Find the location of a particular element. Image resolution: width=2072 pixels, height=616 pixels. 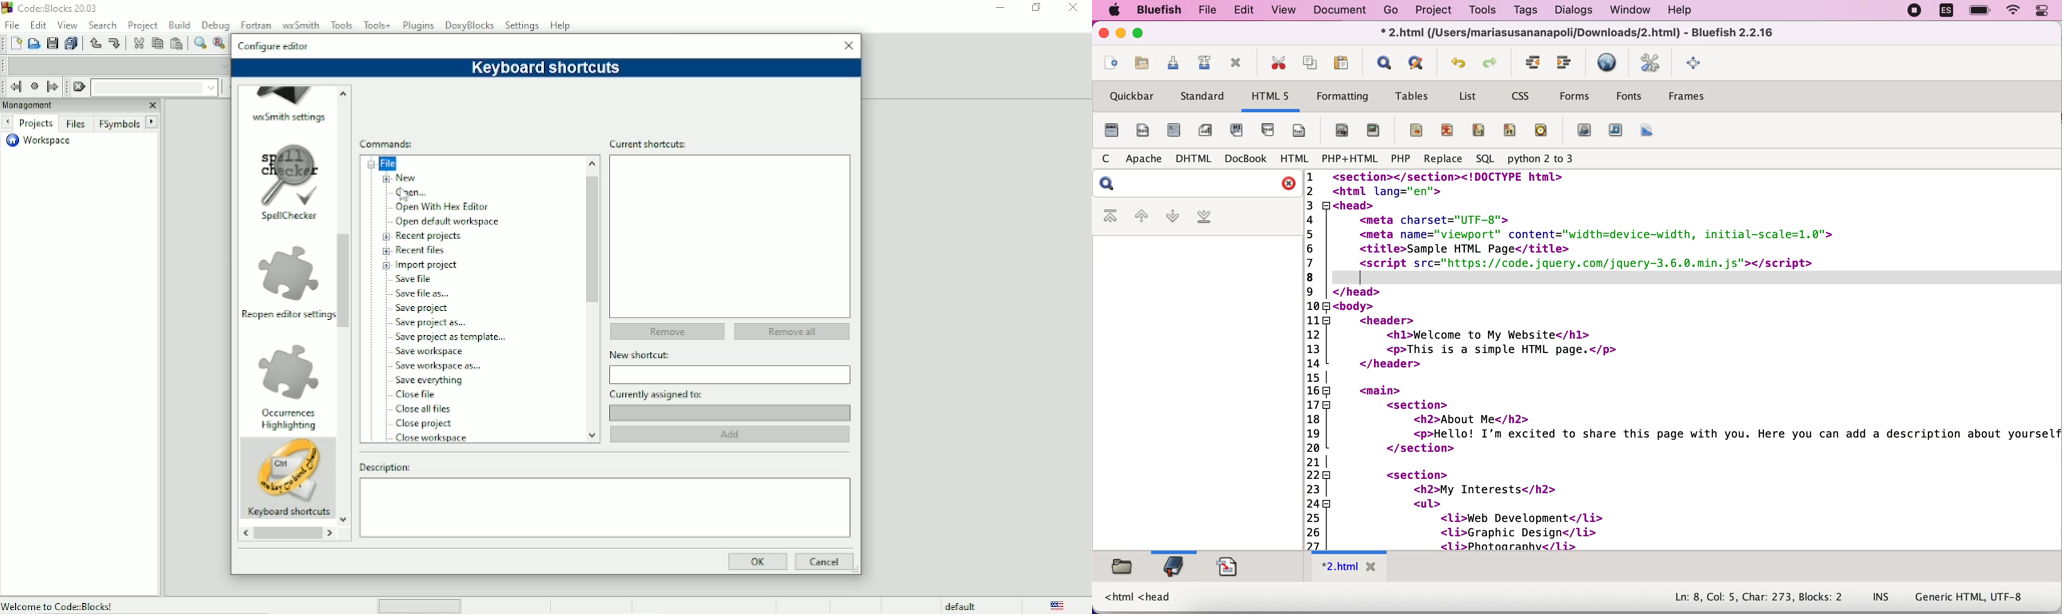

up is located at coordinates (344, 91).